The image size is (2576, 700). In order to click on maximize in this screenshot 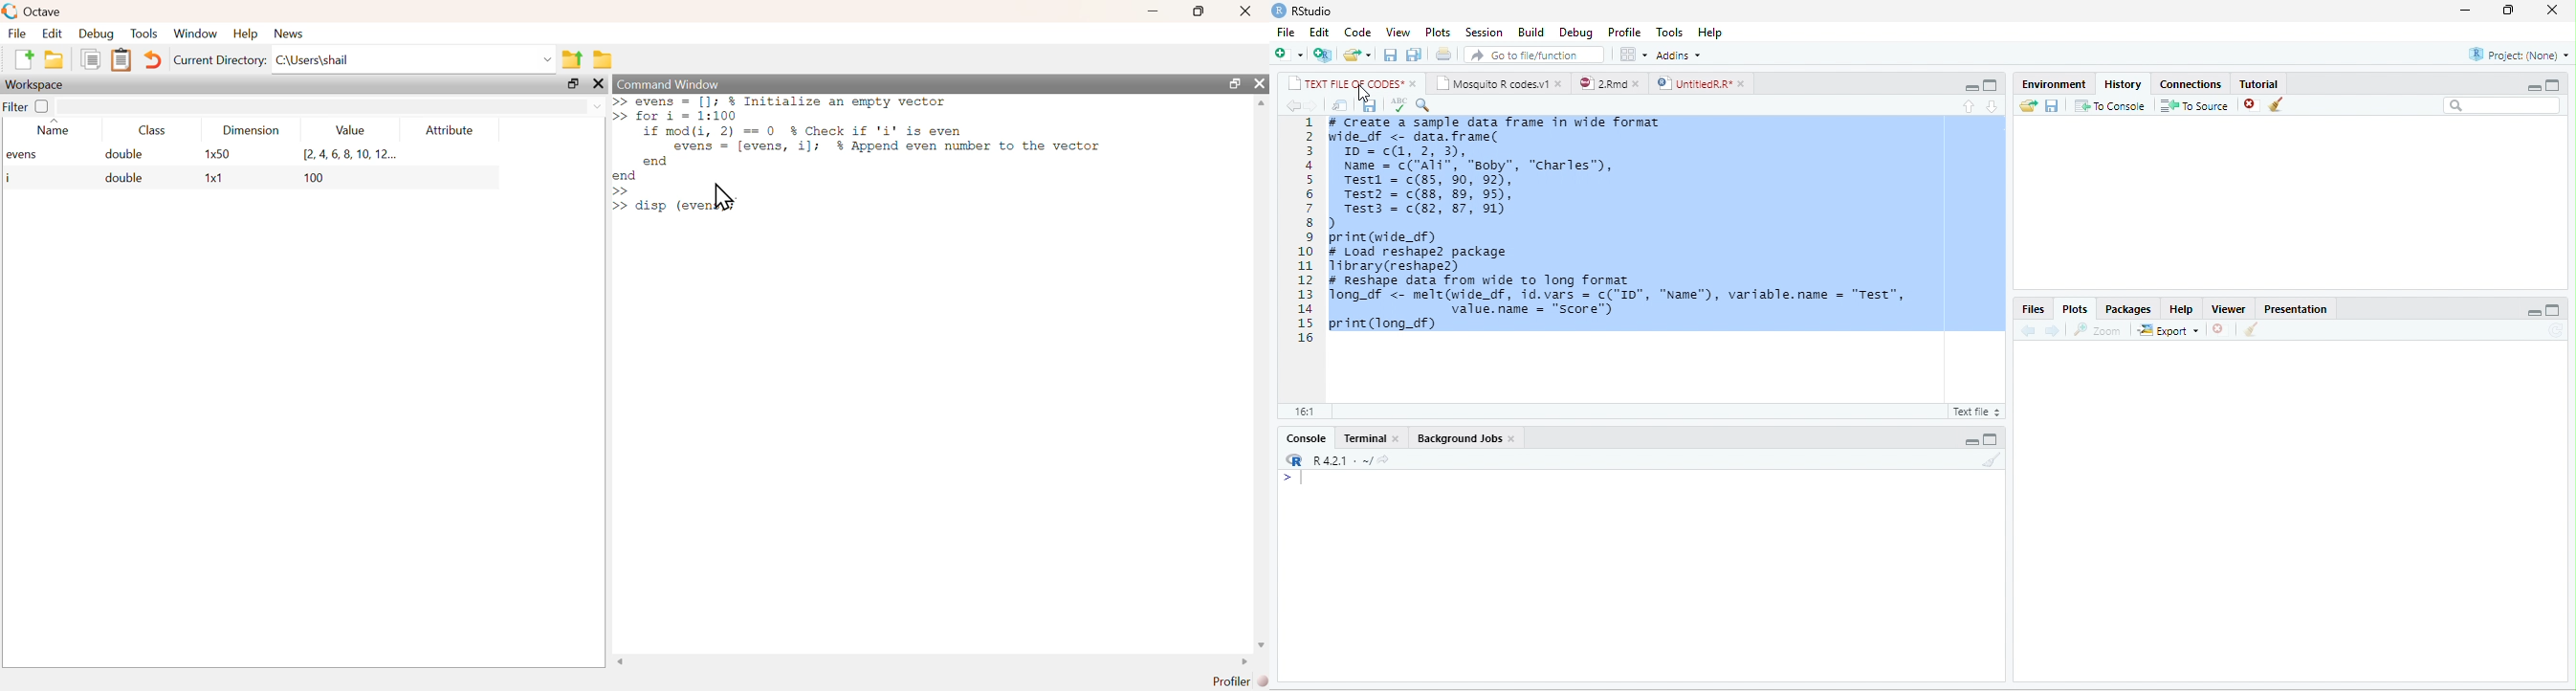, I will do `click(2554, 310)`.